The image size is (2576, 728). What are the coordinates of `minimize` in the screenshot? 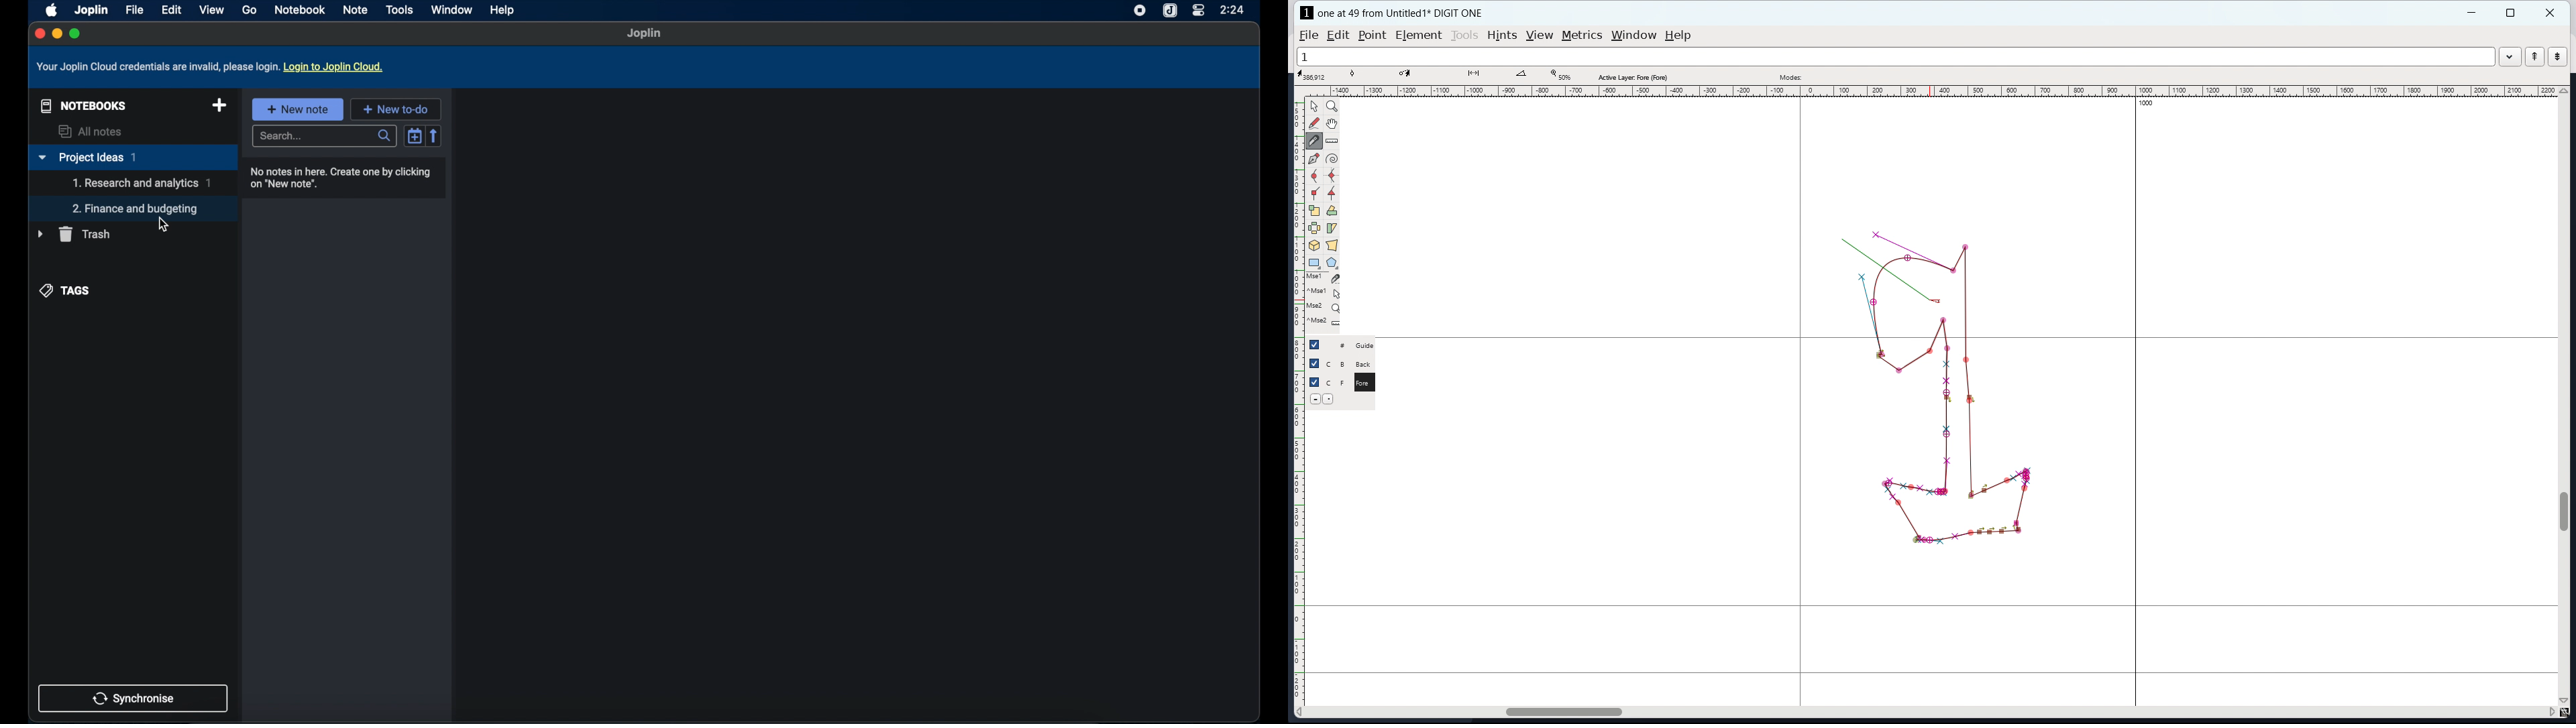 It's located at (56, 34).